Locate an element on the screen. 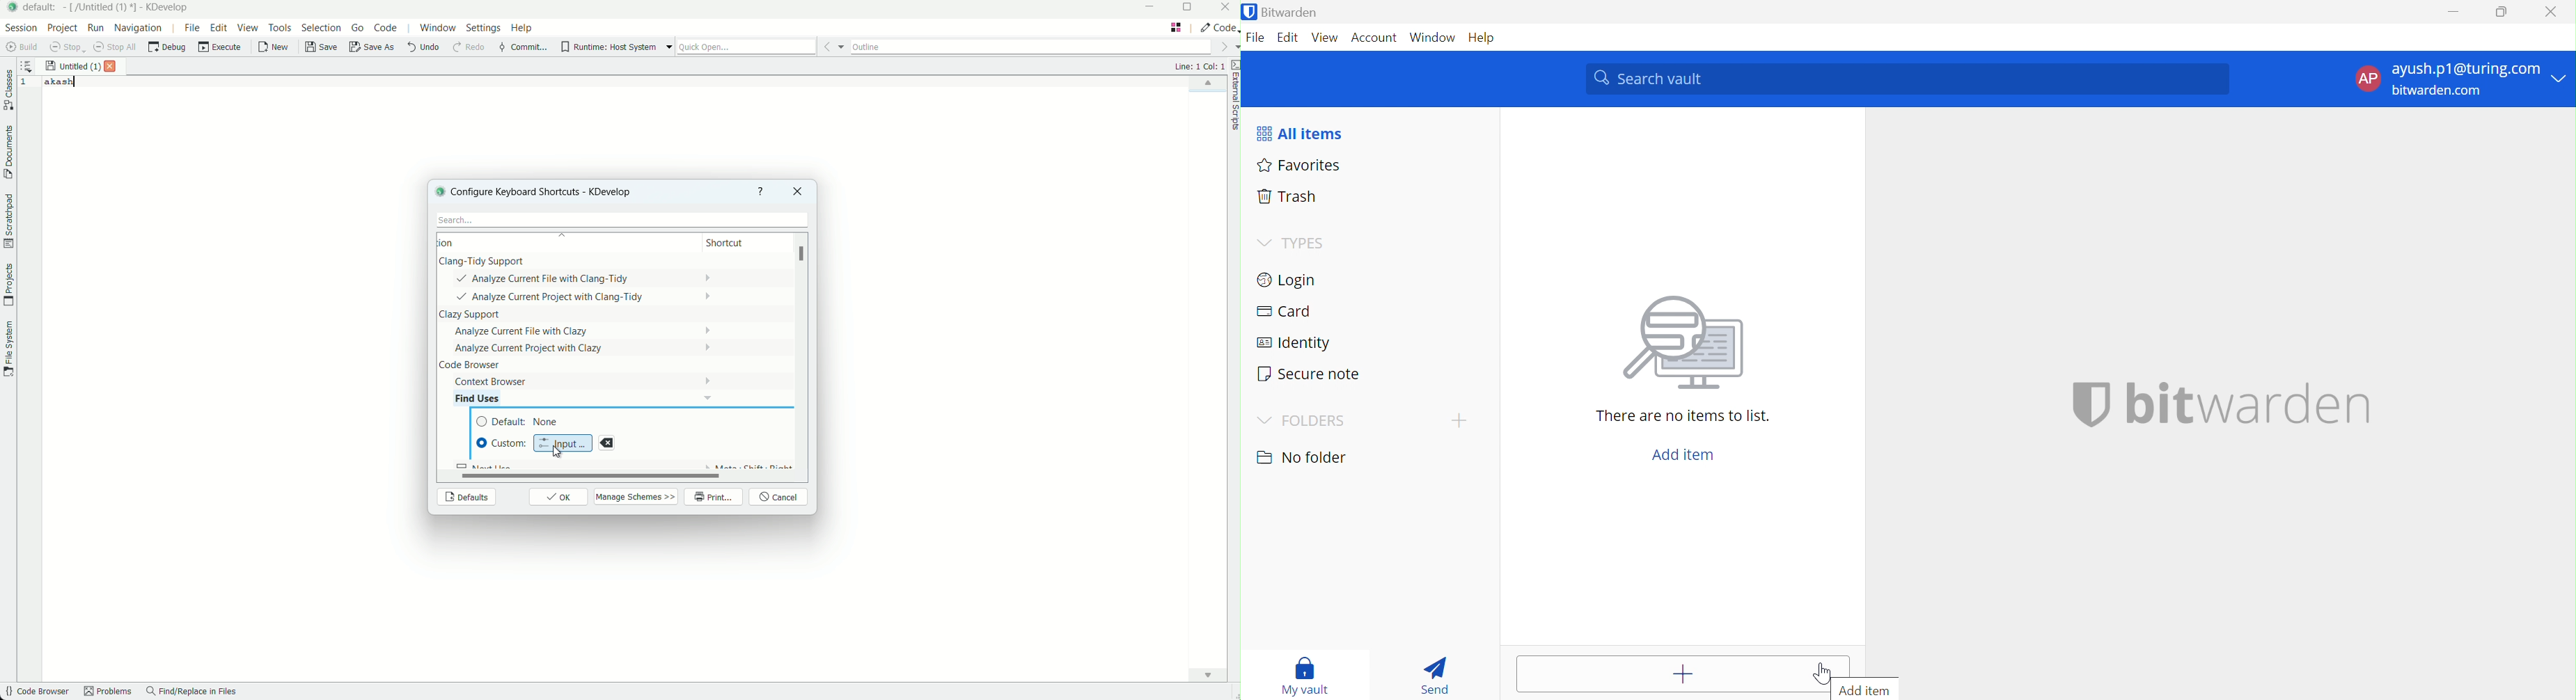 The image size is (2576, 700). Image is located at coordinates (1687, 344).